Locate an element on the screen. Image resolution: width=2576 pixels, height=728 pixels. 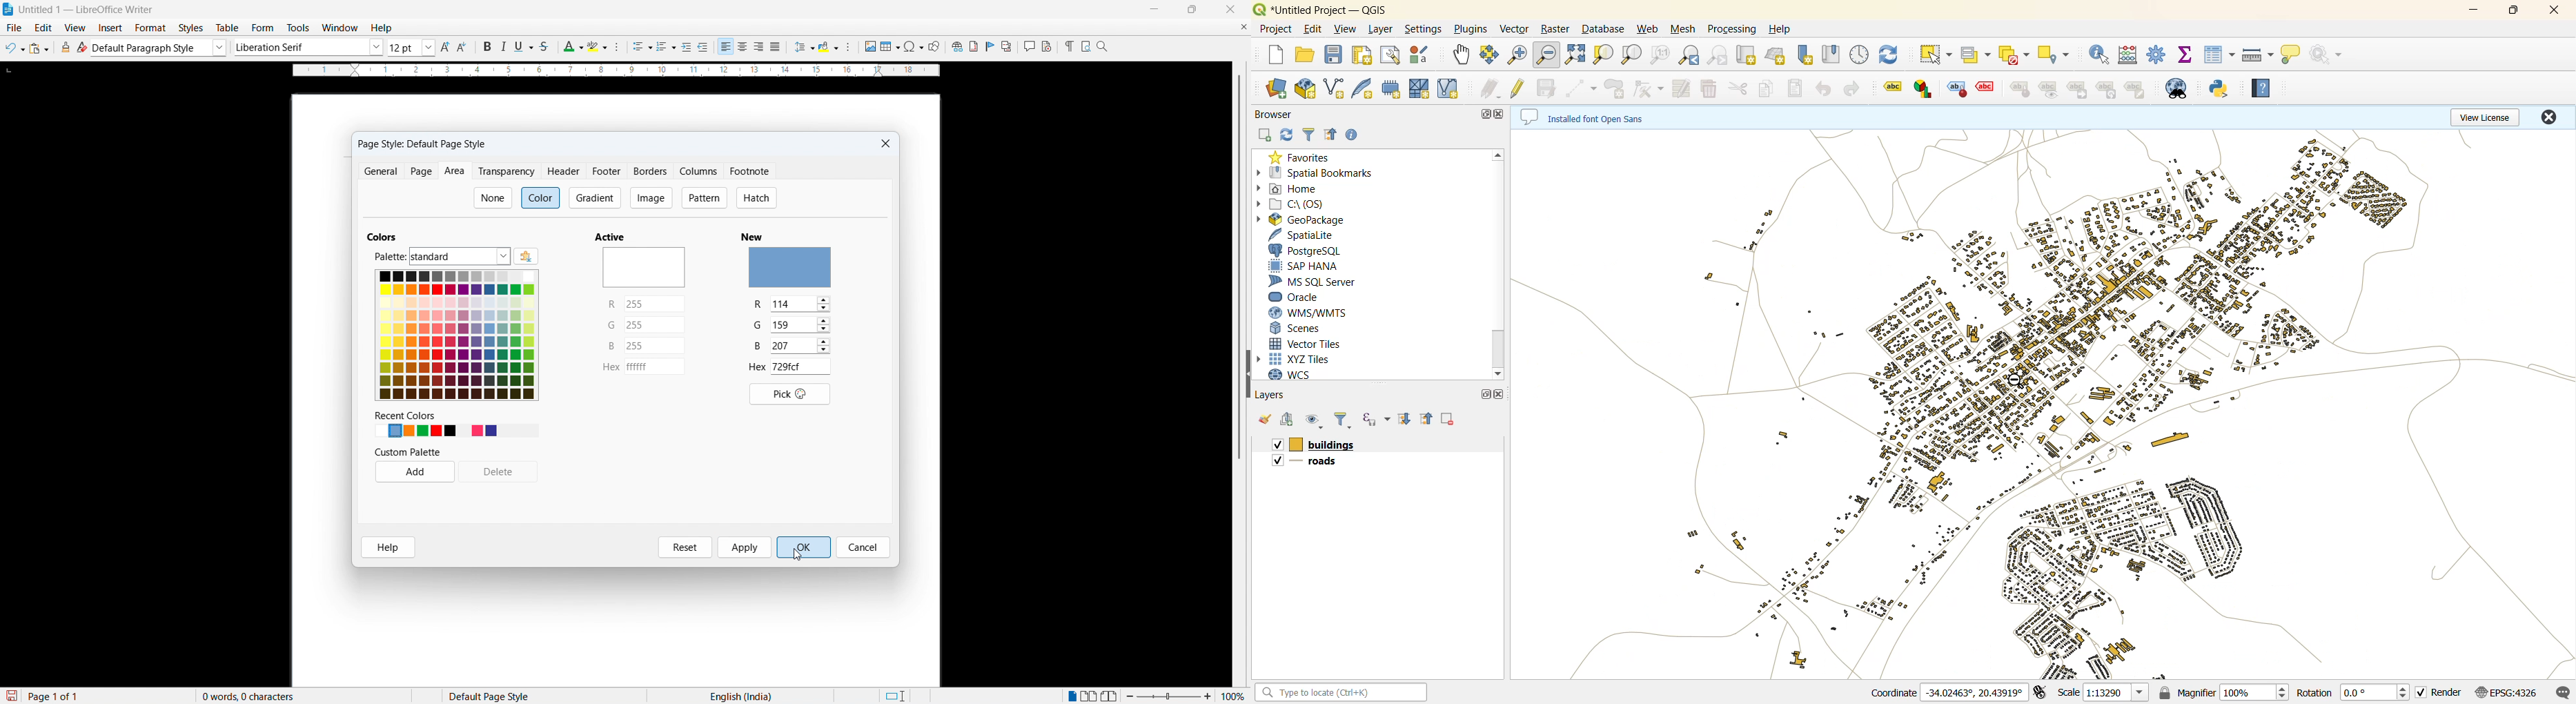
refresh is located at coordinates (1288, 135).